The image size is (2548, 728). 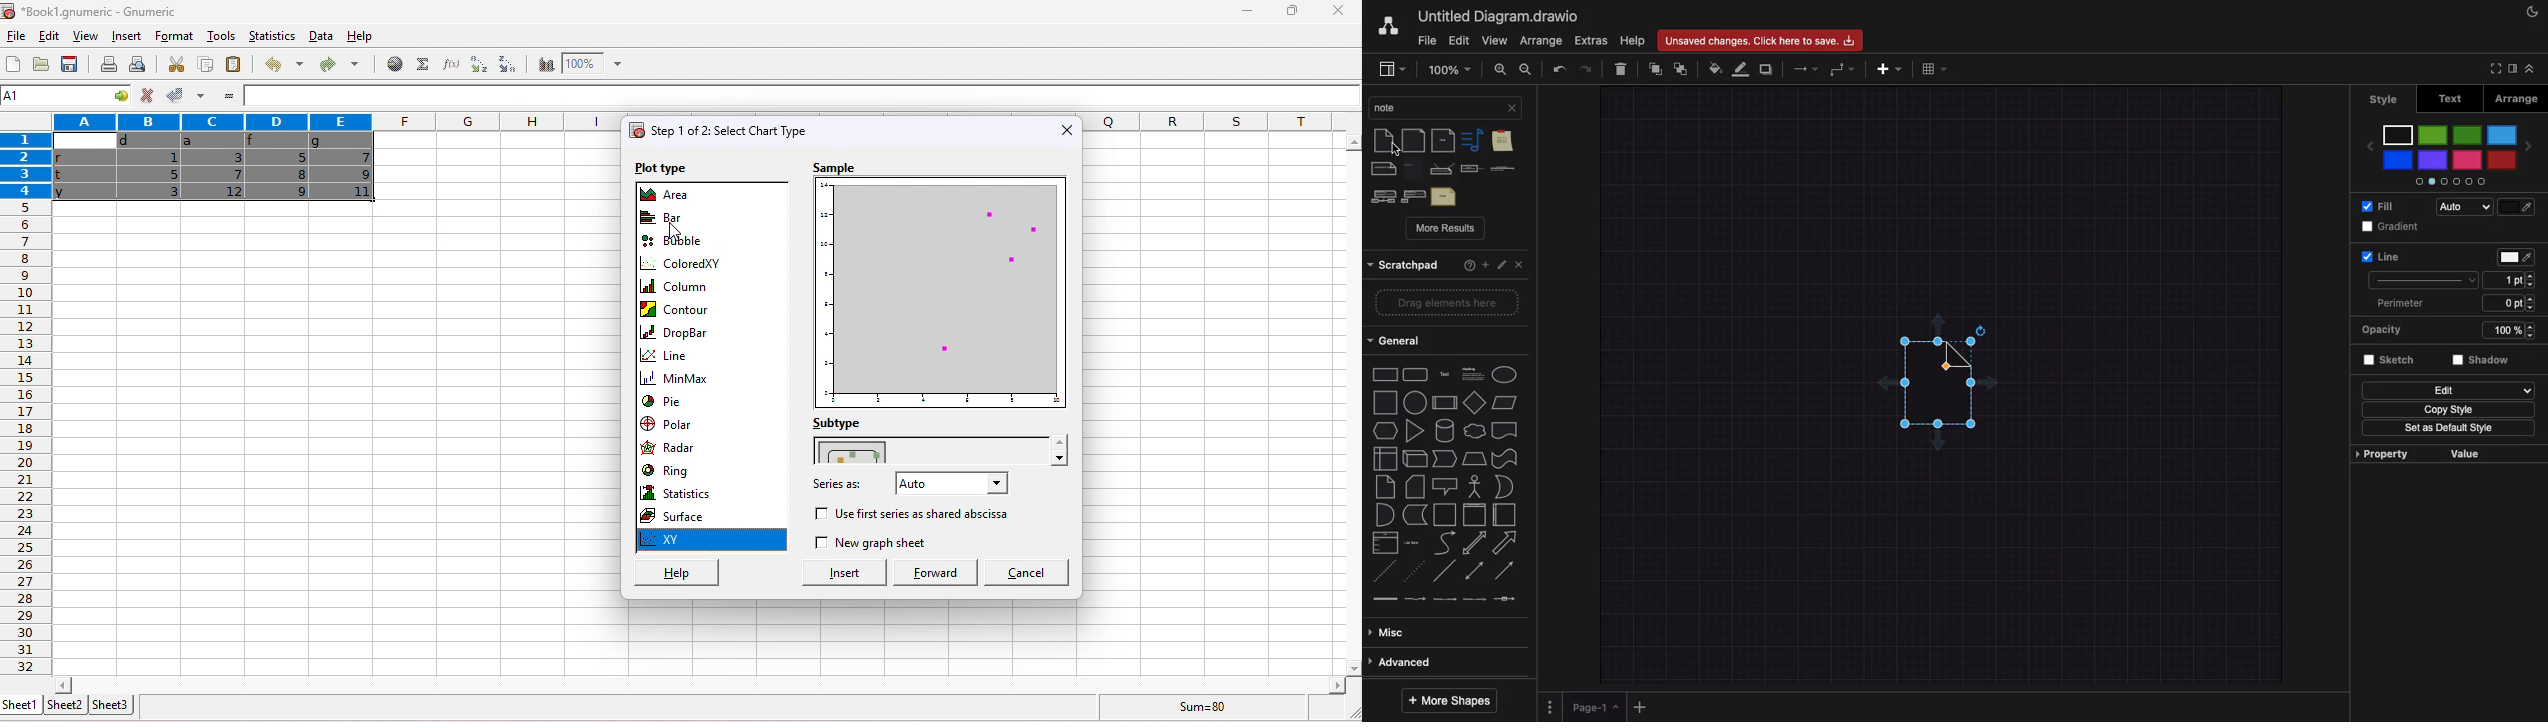 What do you see at coordinates (840, 424) in the screenshot?
I see `subtype` at bounding box center [840, 424].